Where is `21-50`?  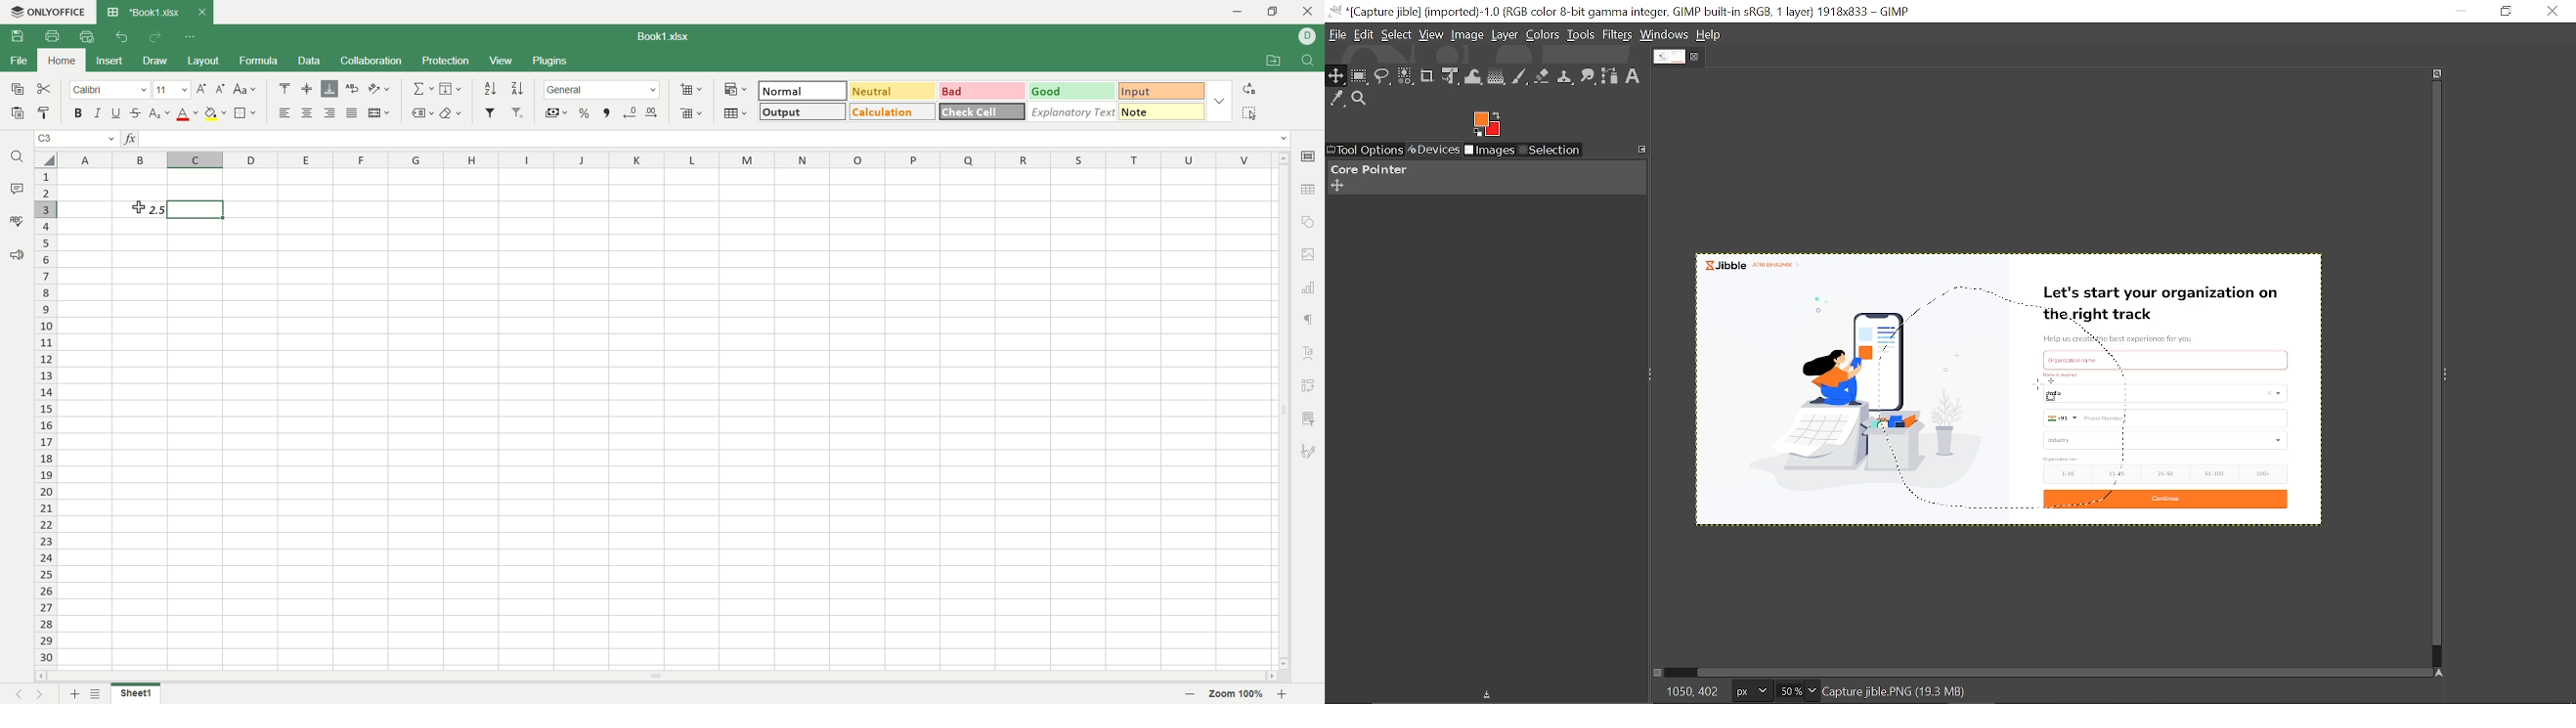
21-50 is located at coordinates (2167, 473).